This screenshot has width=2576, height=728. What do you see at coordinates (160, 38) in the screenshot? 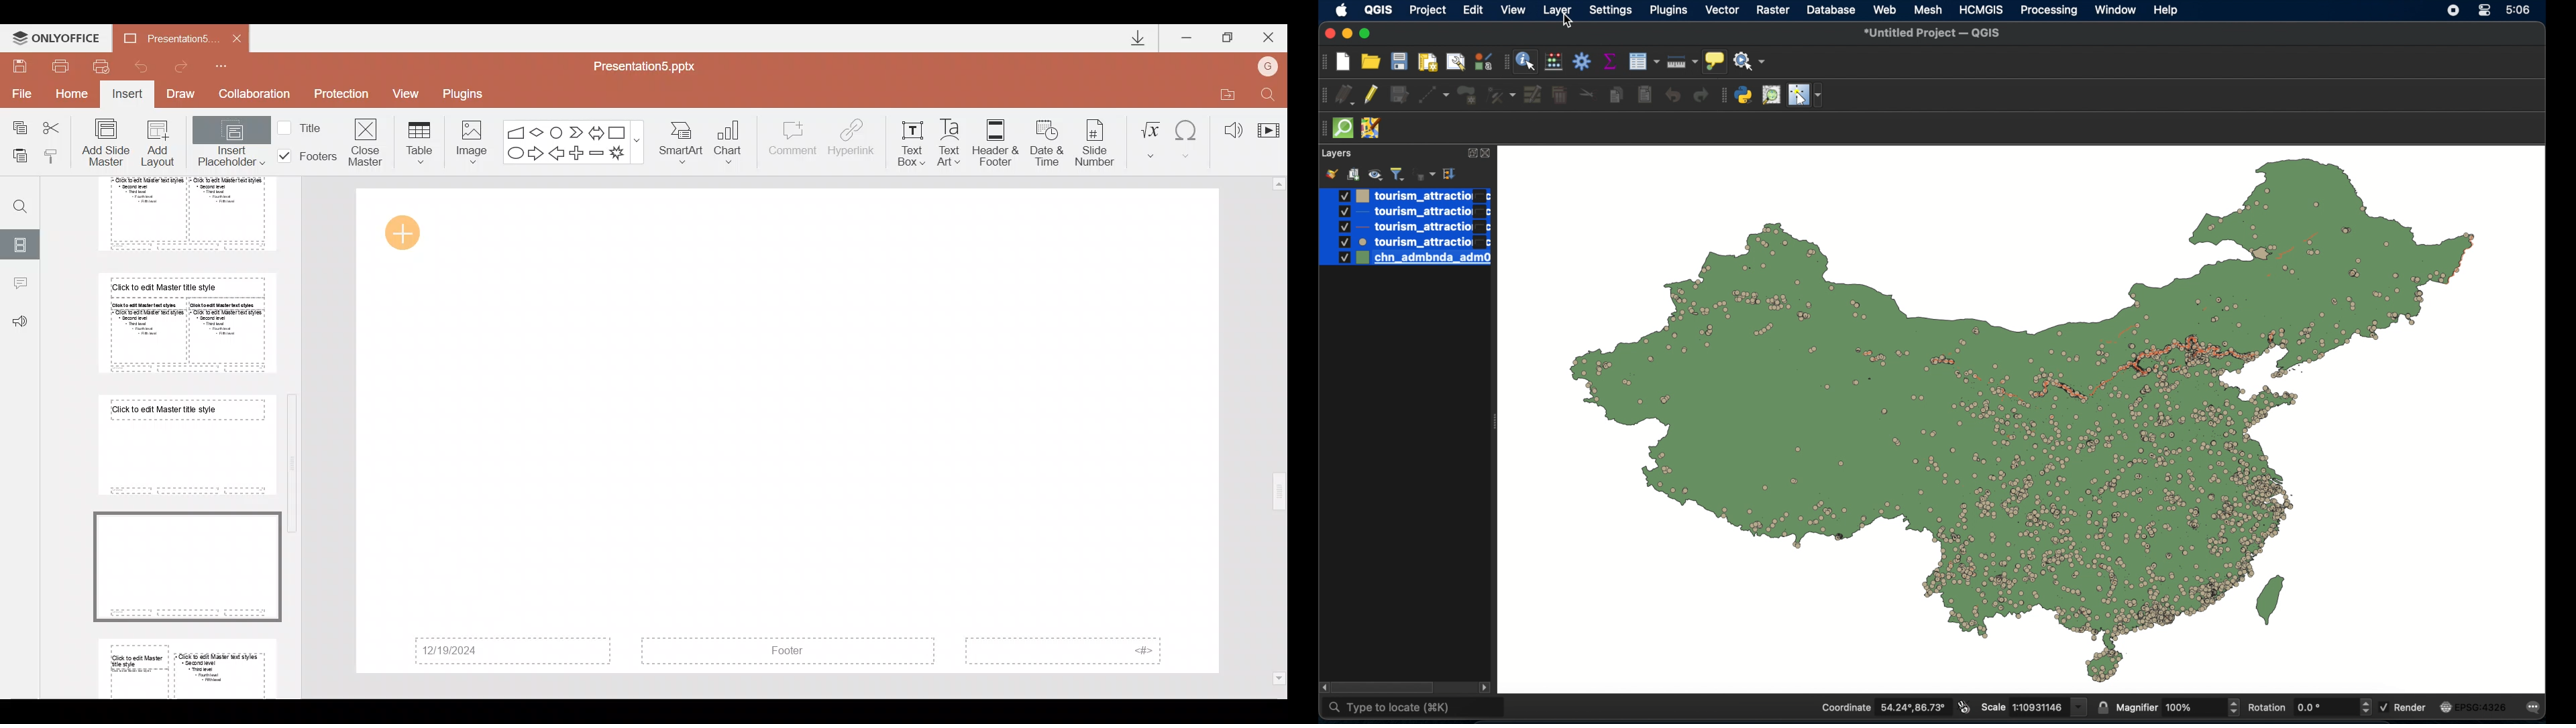
I see `Document name` at bounding box center [160, 38].